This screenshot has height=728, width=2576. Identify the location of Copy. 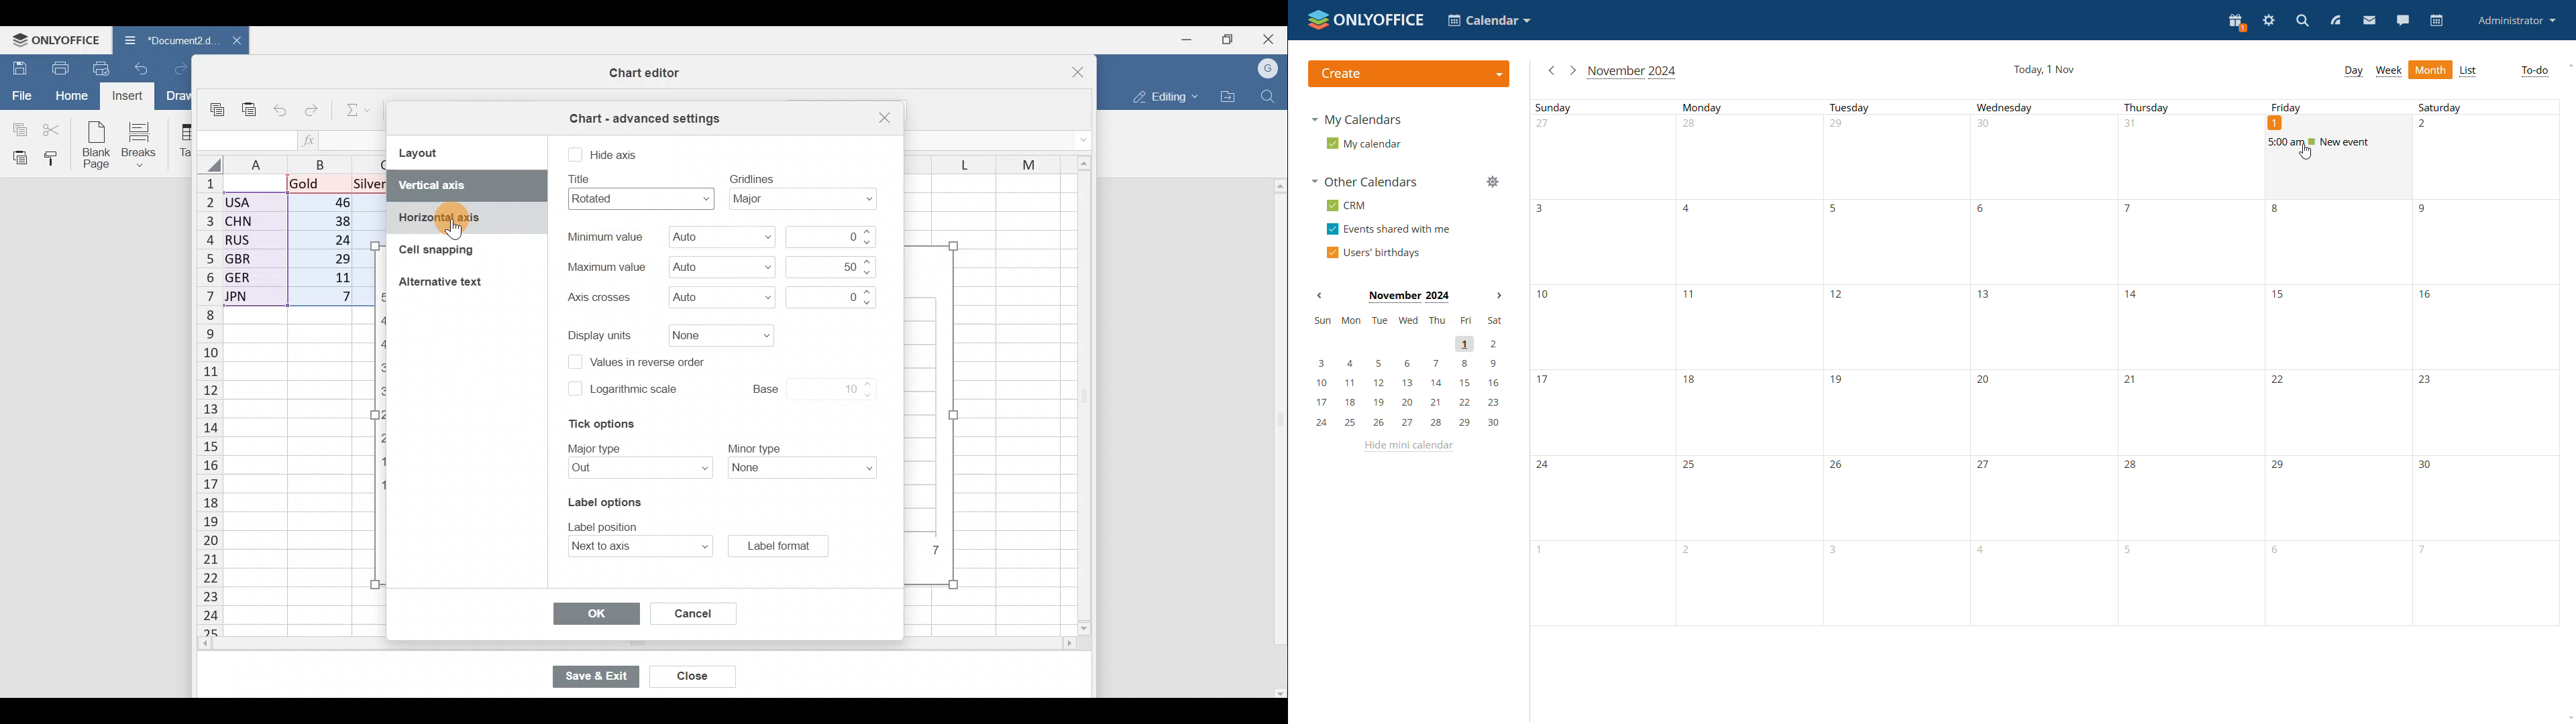
(219, 105).